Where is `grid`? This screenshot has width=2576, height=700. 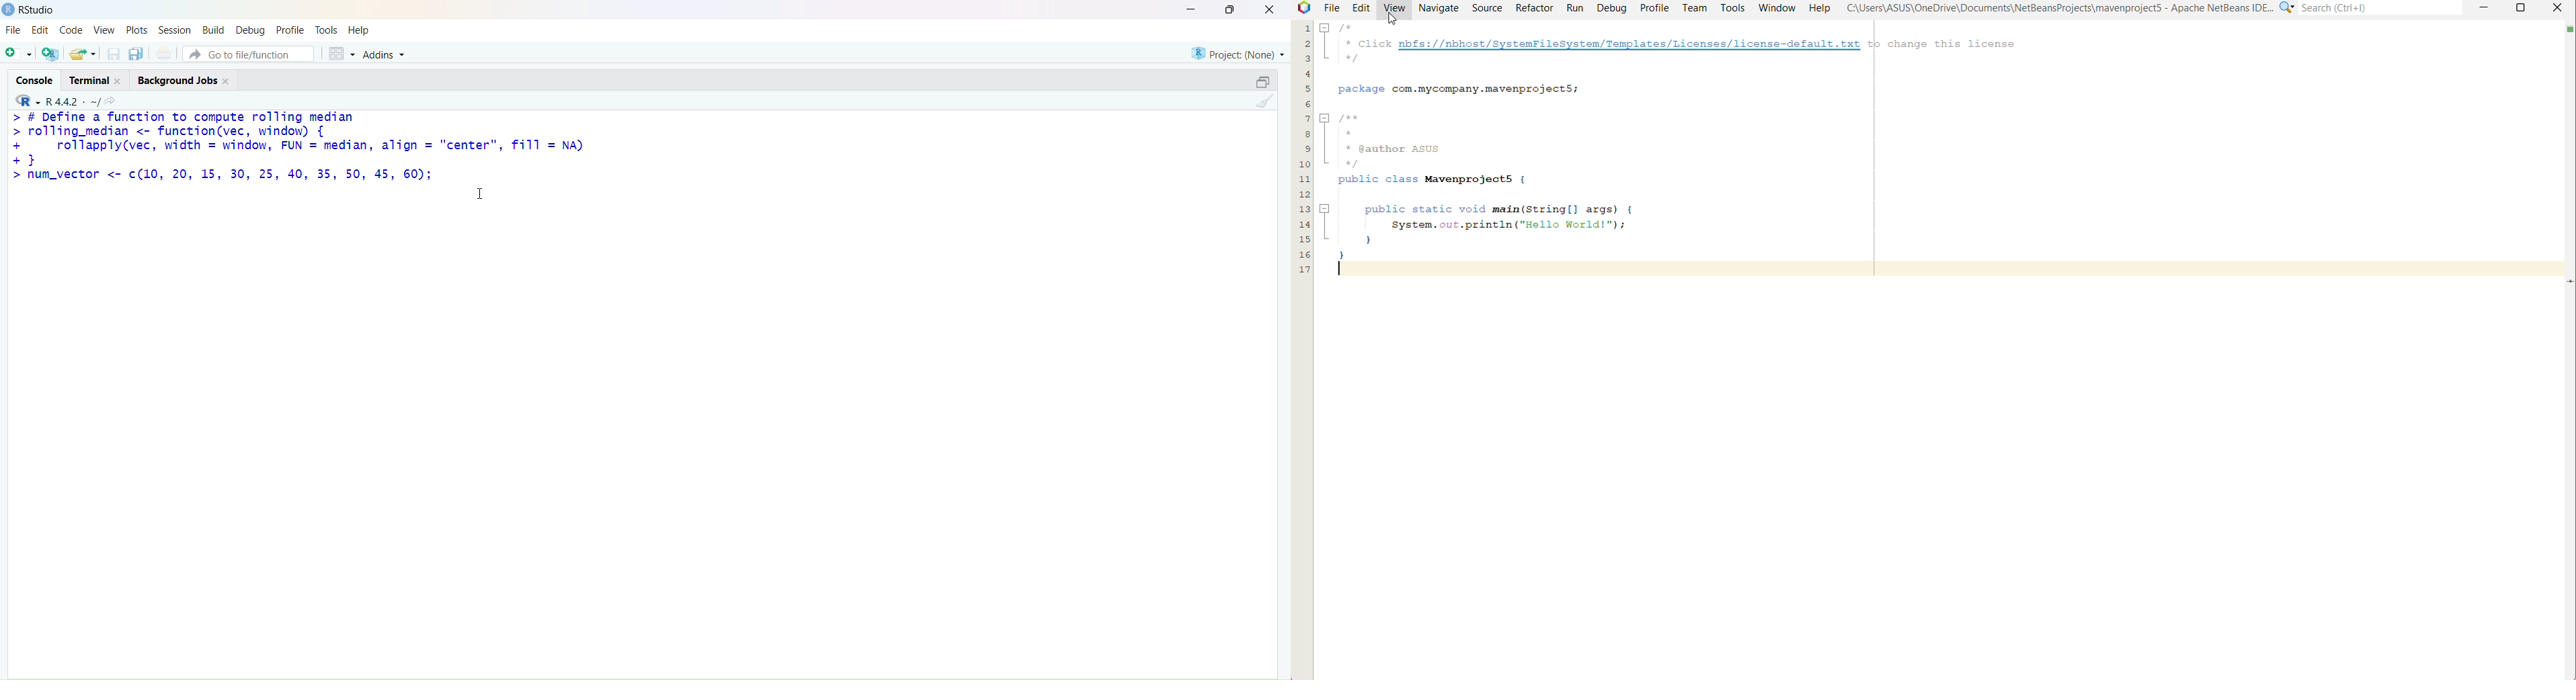
grid is located at coordinates (343, 54).